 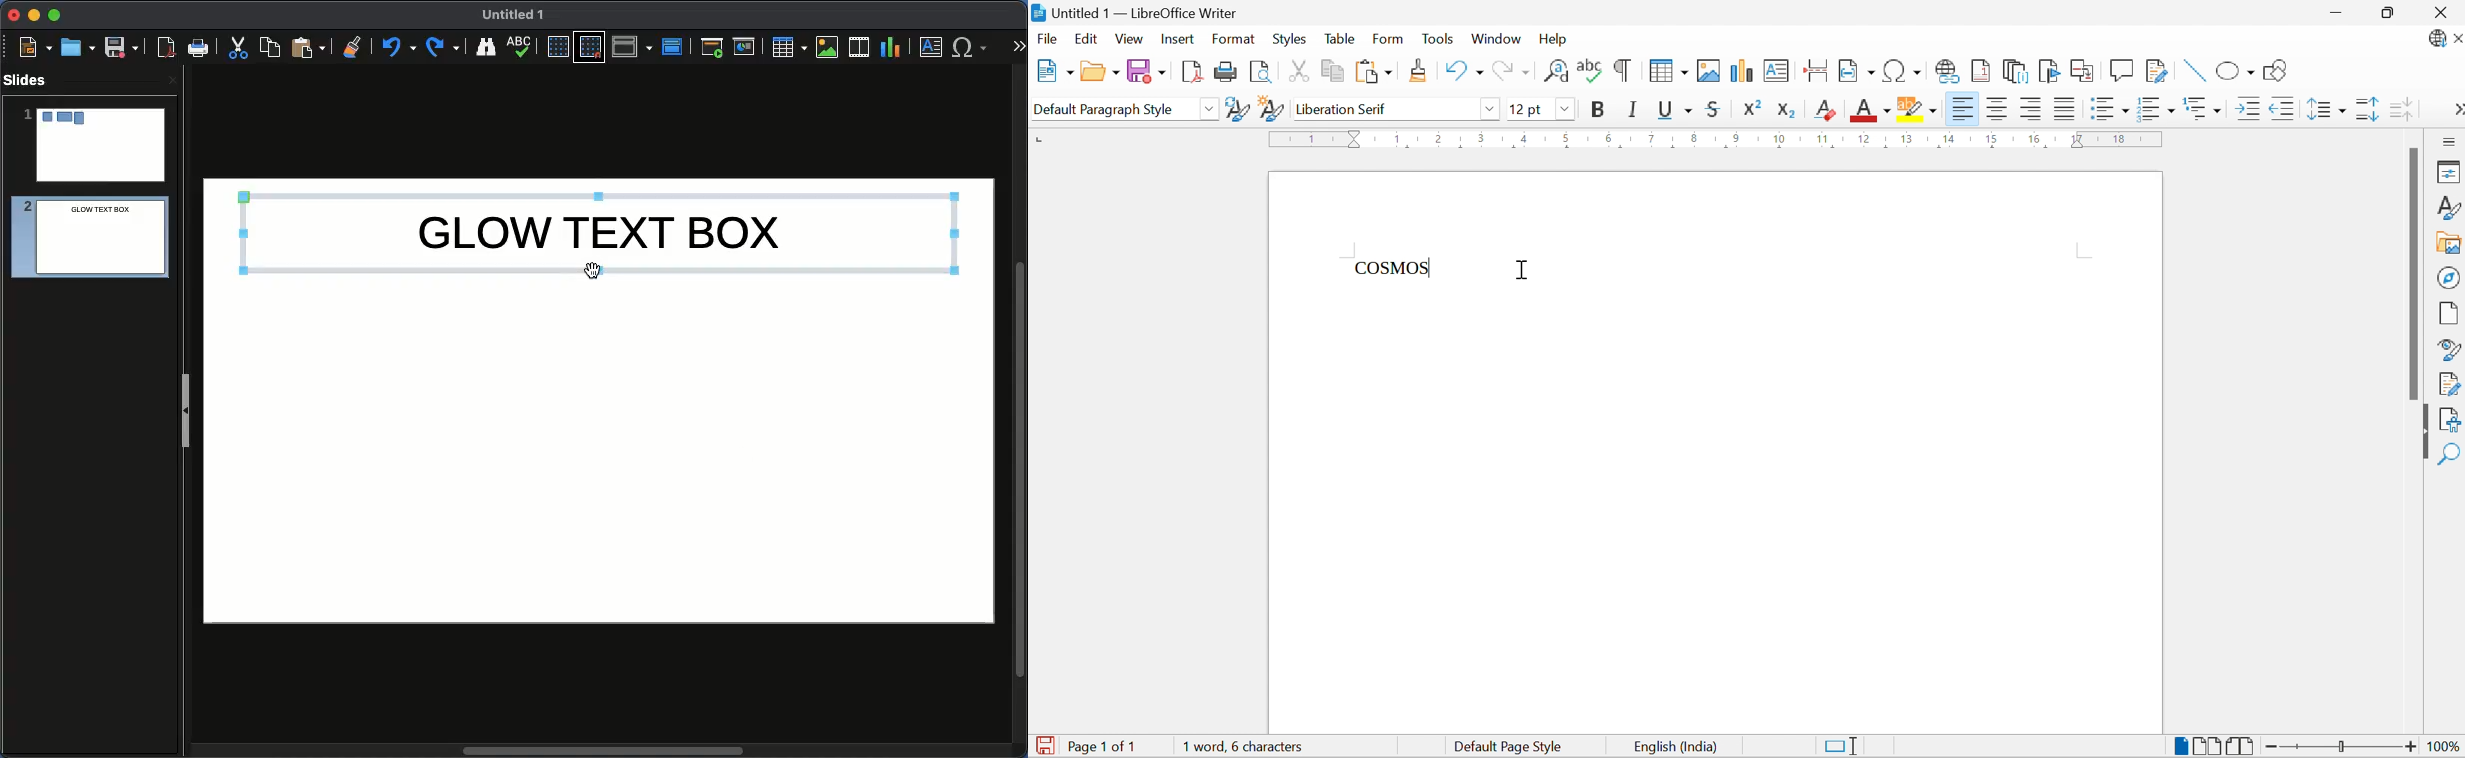 What do you see at coordinates (1845, 746) in the screenshot?
I see `Standard Selection. Click to change selection mode.` at bounding box center [1845, 746].